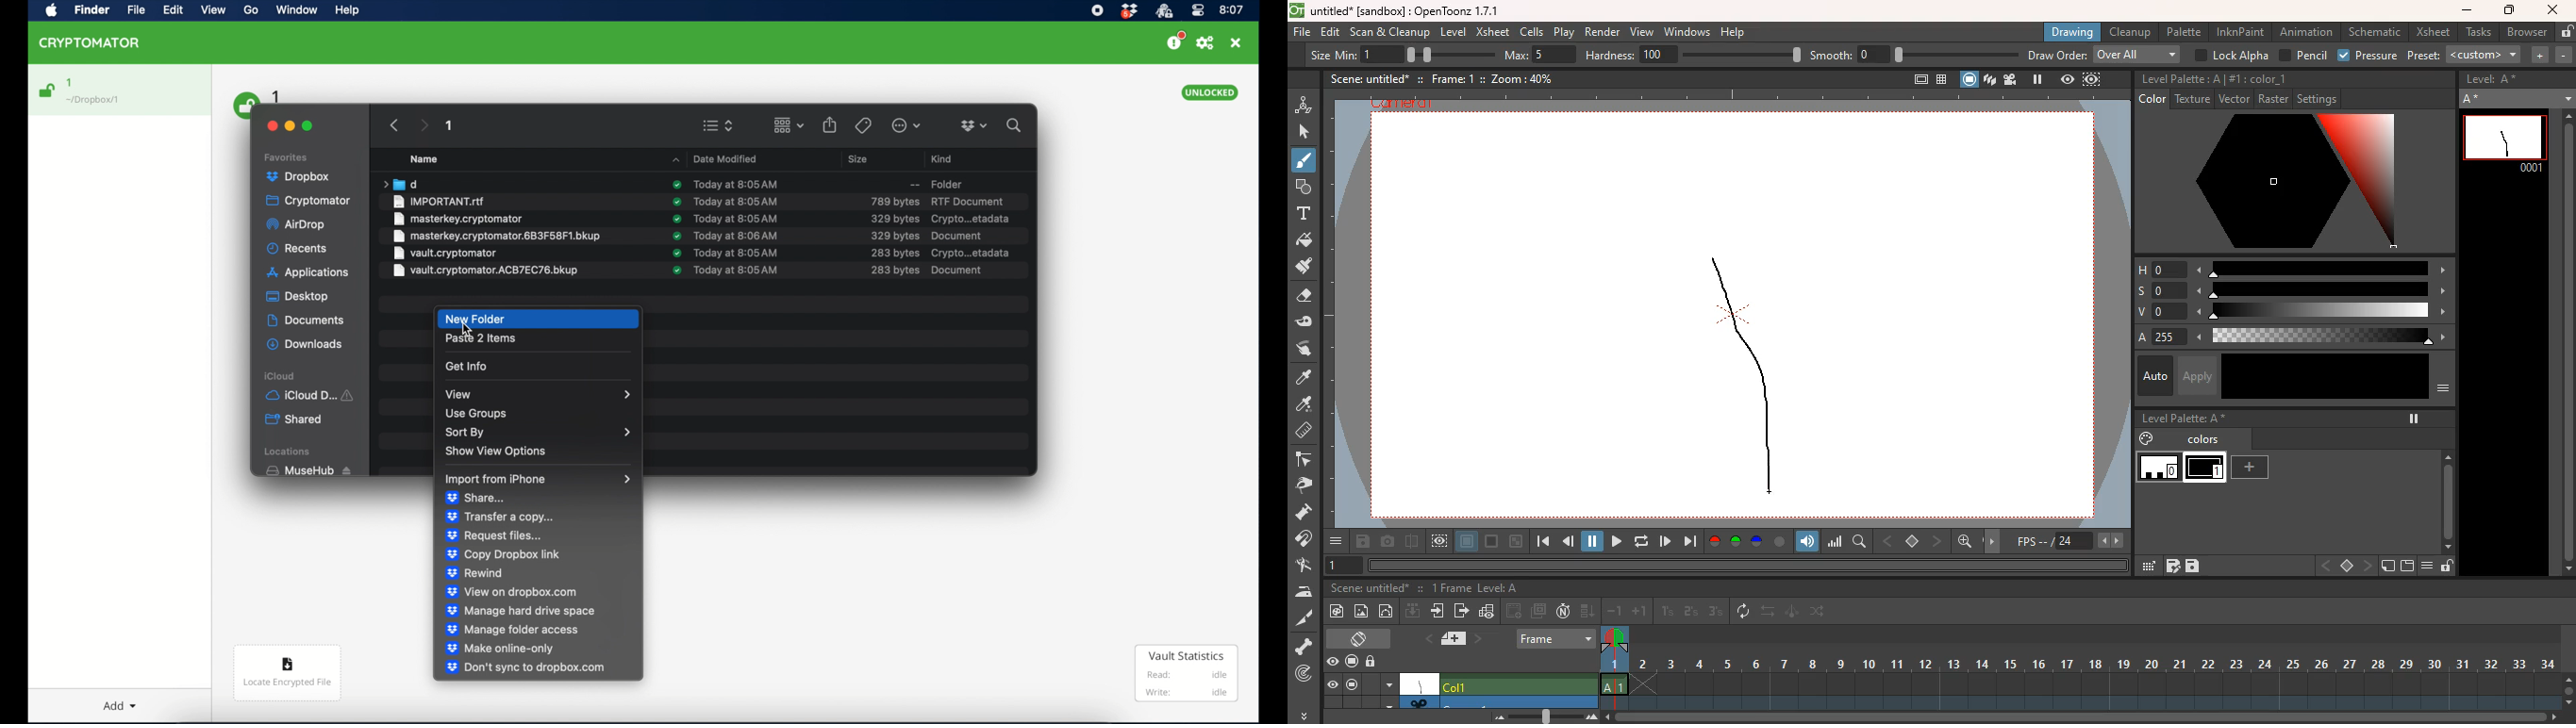  I want to click on layer, so click(1467, 543).